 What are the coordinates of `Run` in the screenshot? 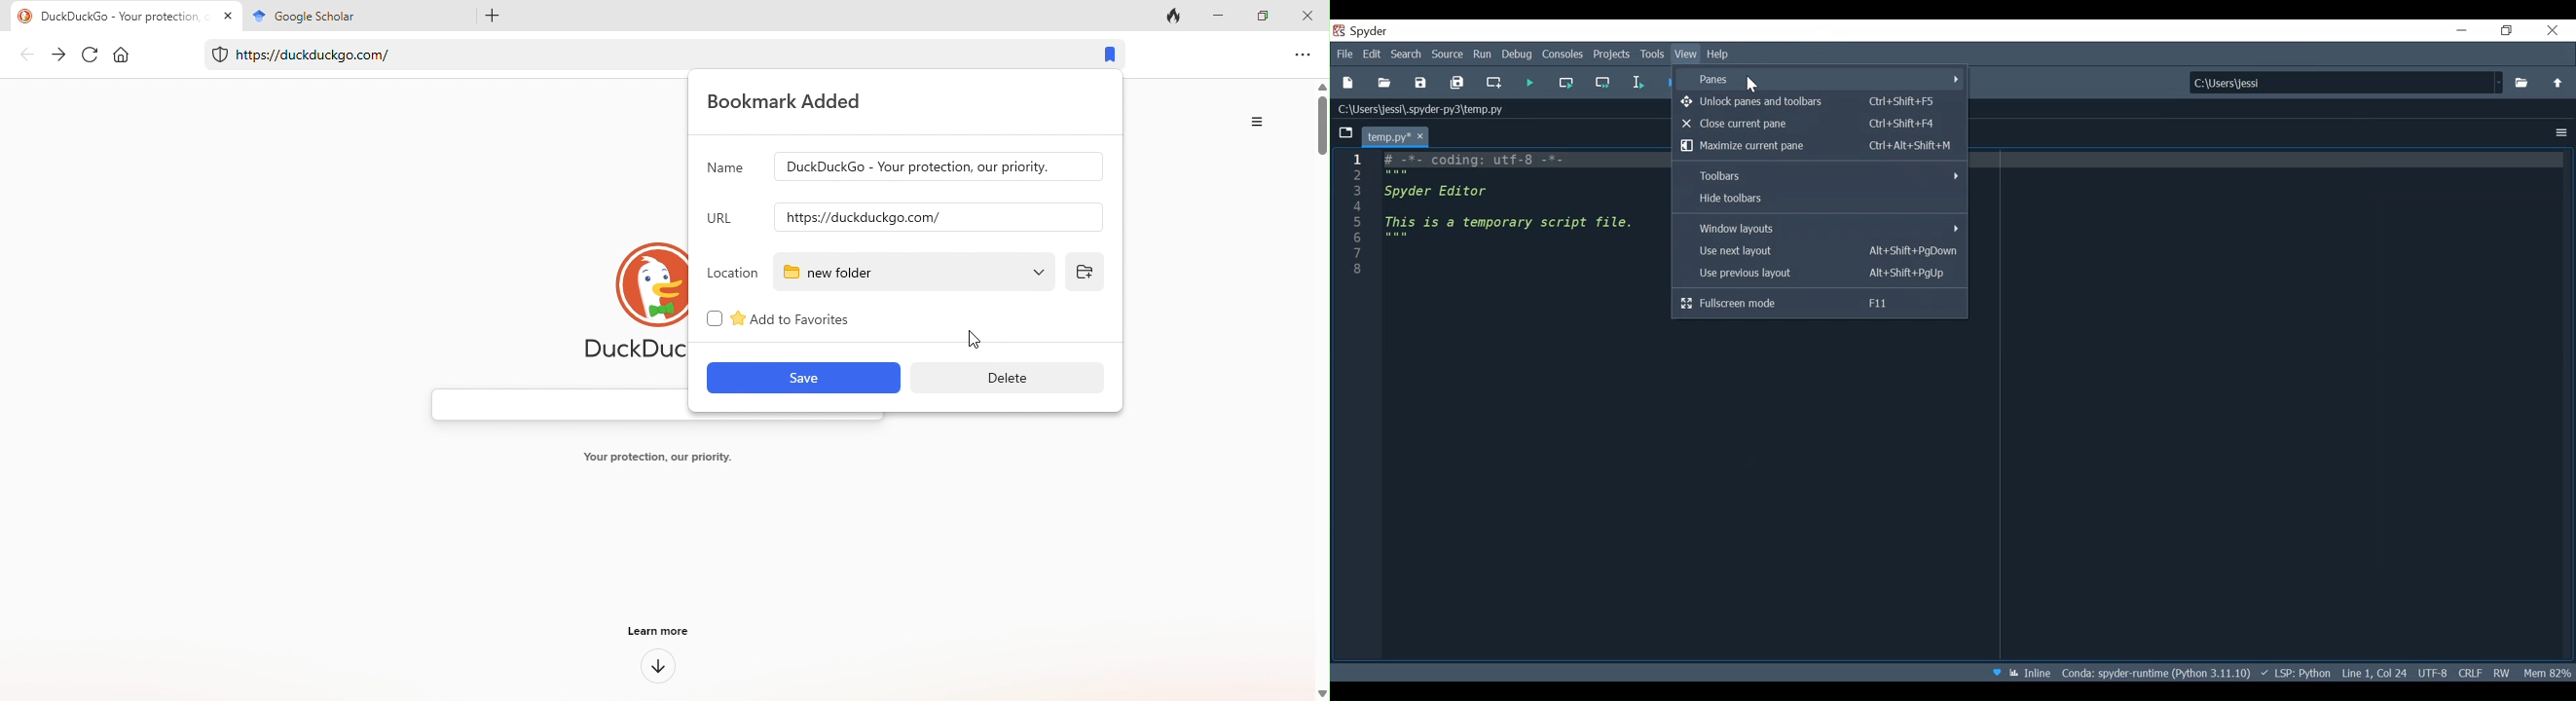 It's located at (1481, 54).